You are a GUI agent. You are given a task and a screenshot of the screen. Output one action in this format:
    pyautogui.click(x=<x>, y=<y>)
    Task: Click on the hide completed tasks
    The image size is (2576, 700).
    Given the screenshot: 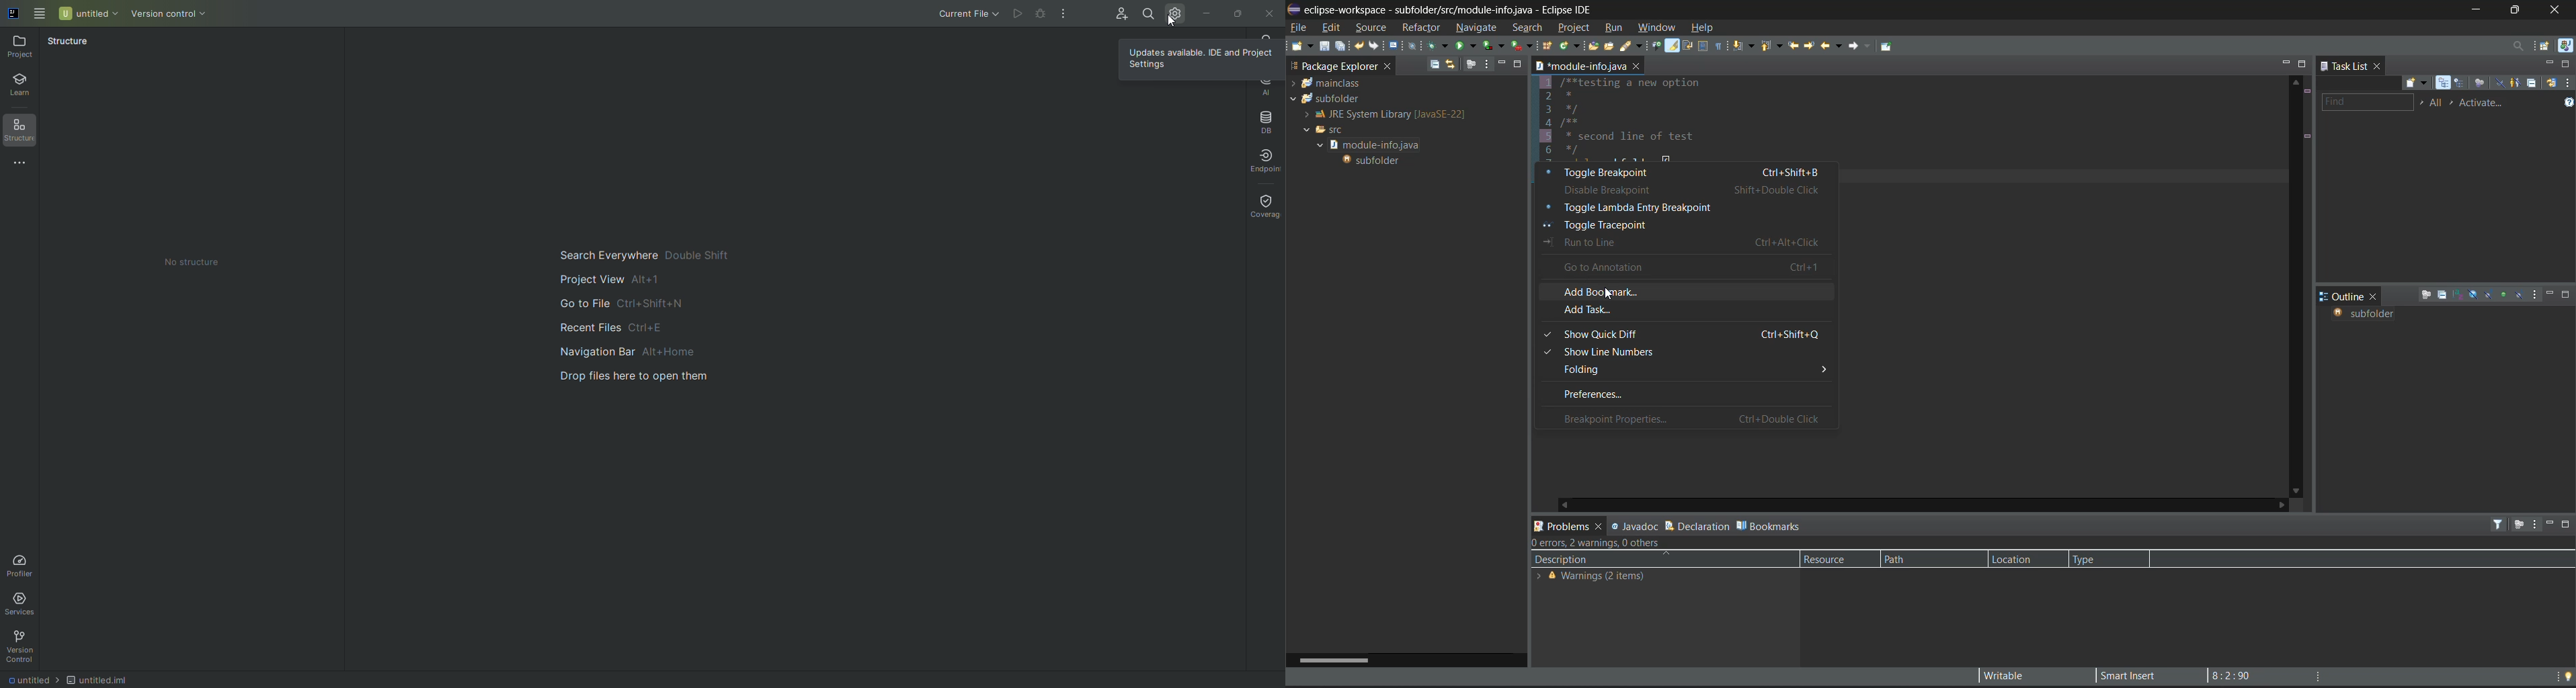 What is the action you would take?
    pyautogui.click(x=2500, y=84)
    